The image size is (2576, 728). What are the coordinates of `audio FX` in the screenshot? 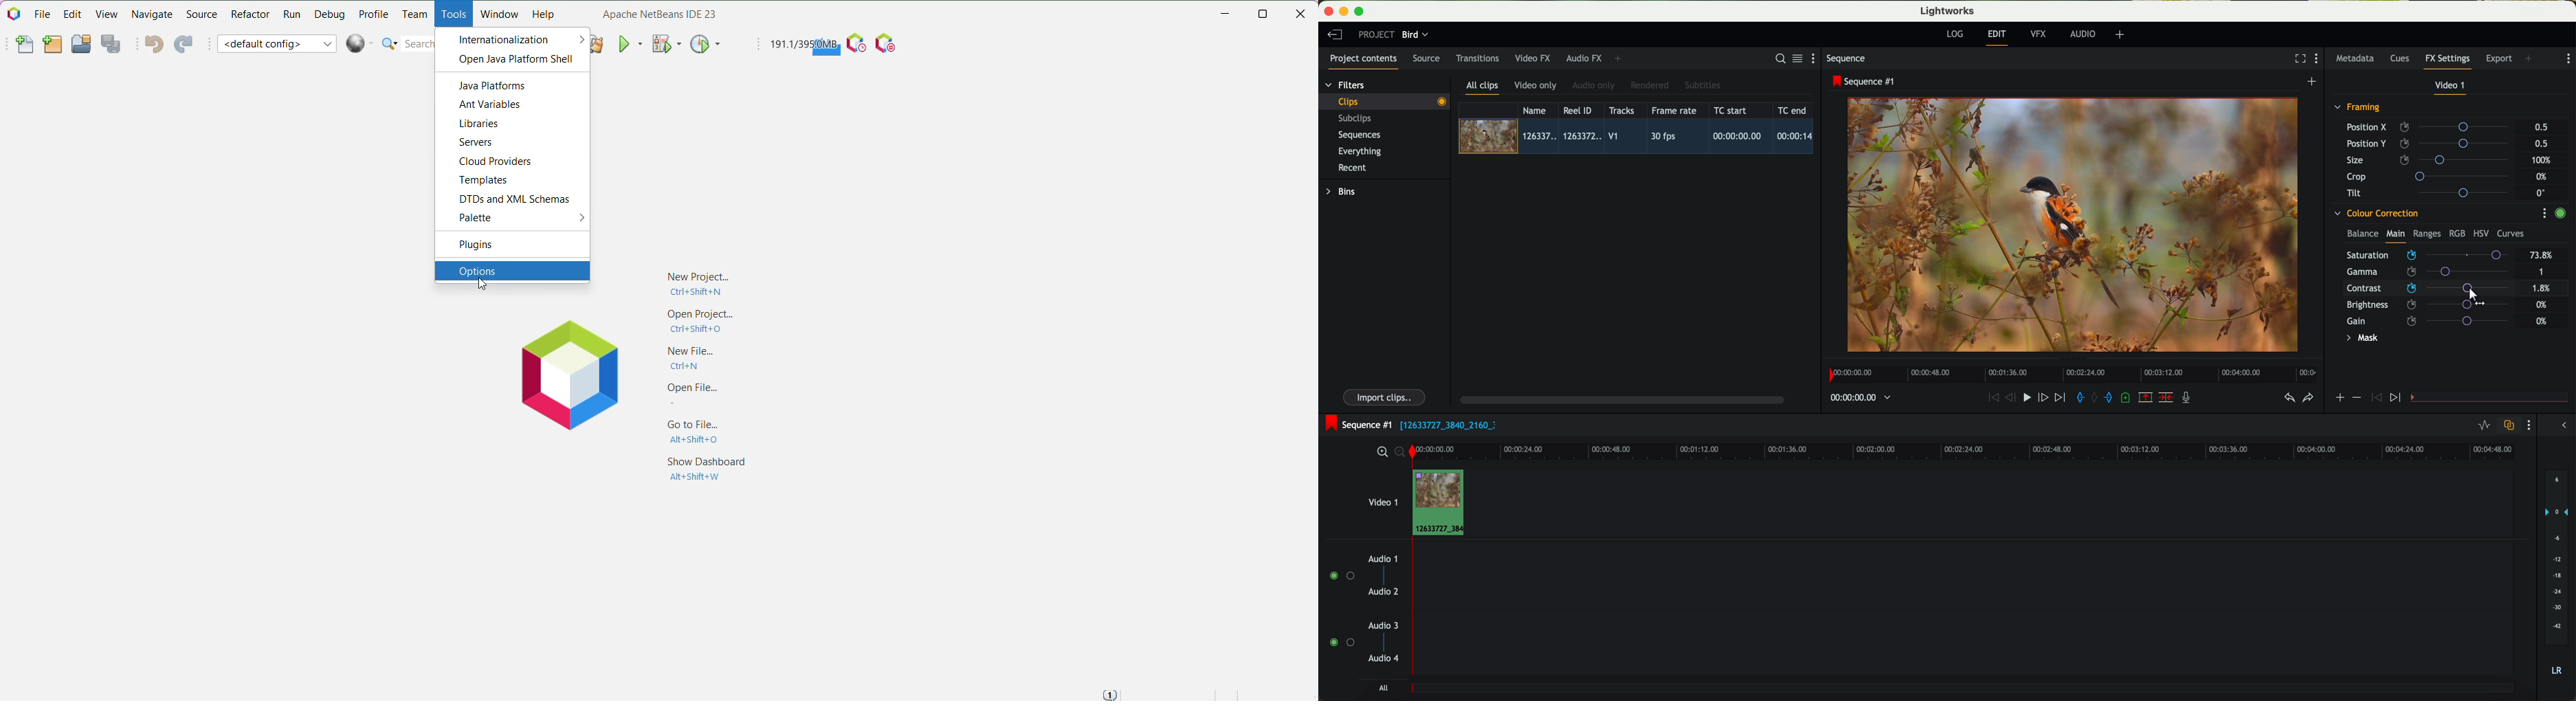 It's located at (1585, 58).